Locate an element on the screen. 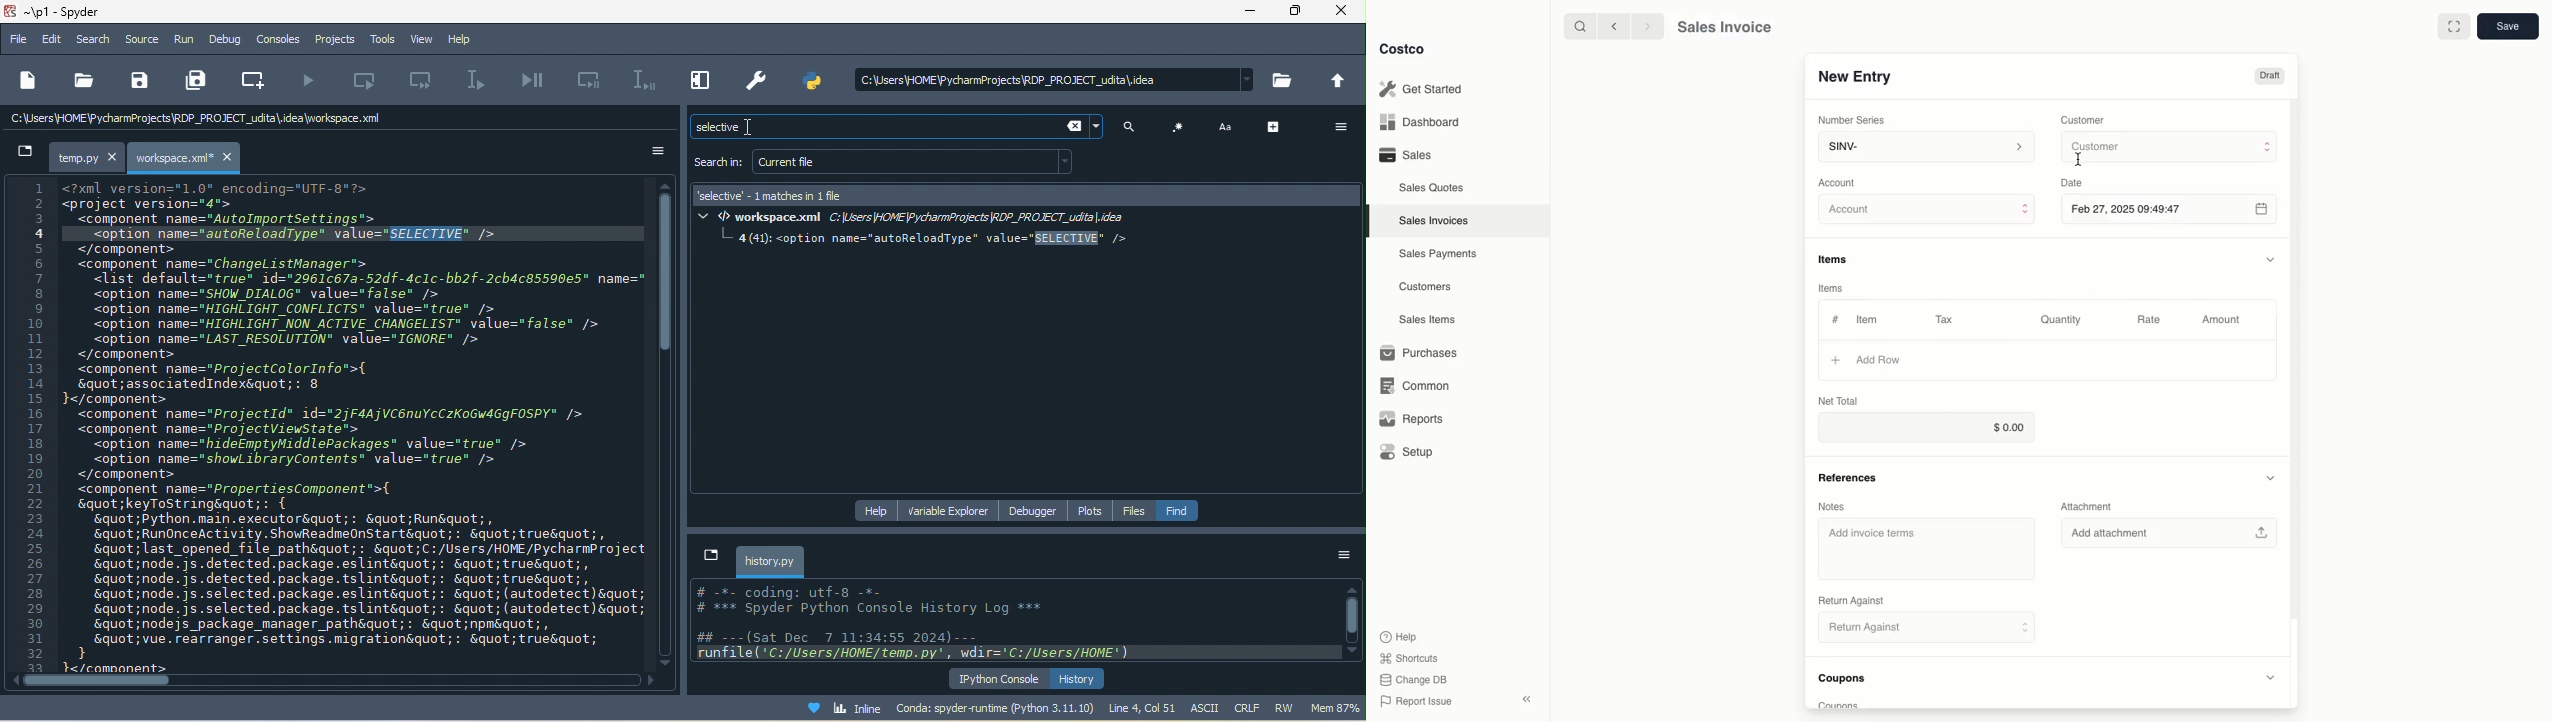 Image resolution: width=2576 pixels, height=728 pixels. Costco is located at coordinates (1403, 49).